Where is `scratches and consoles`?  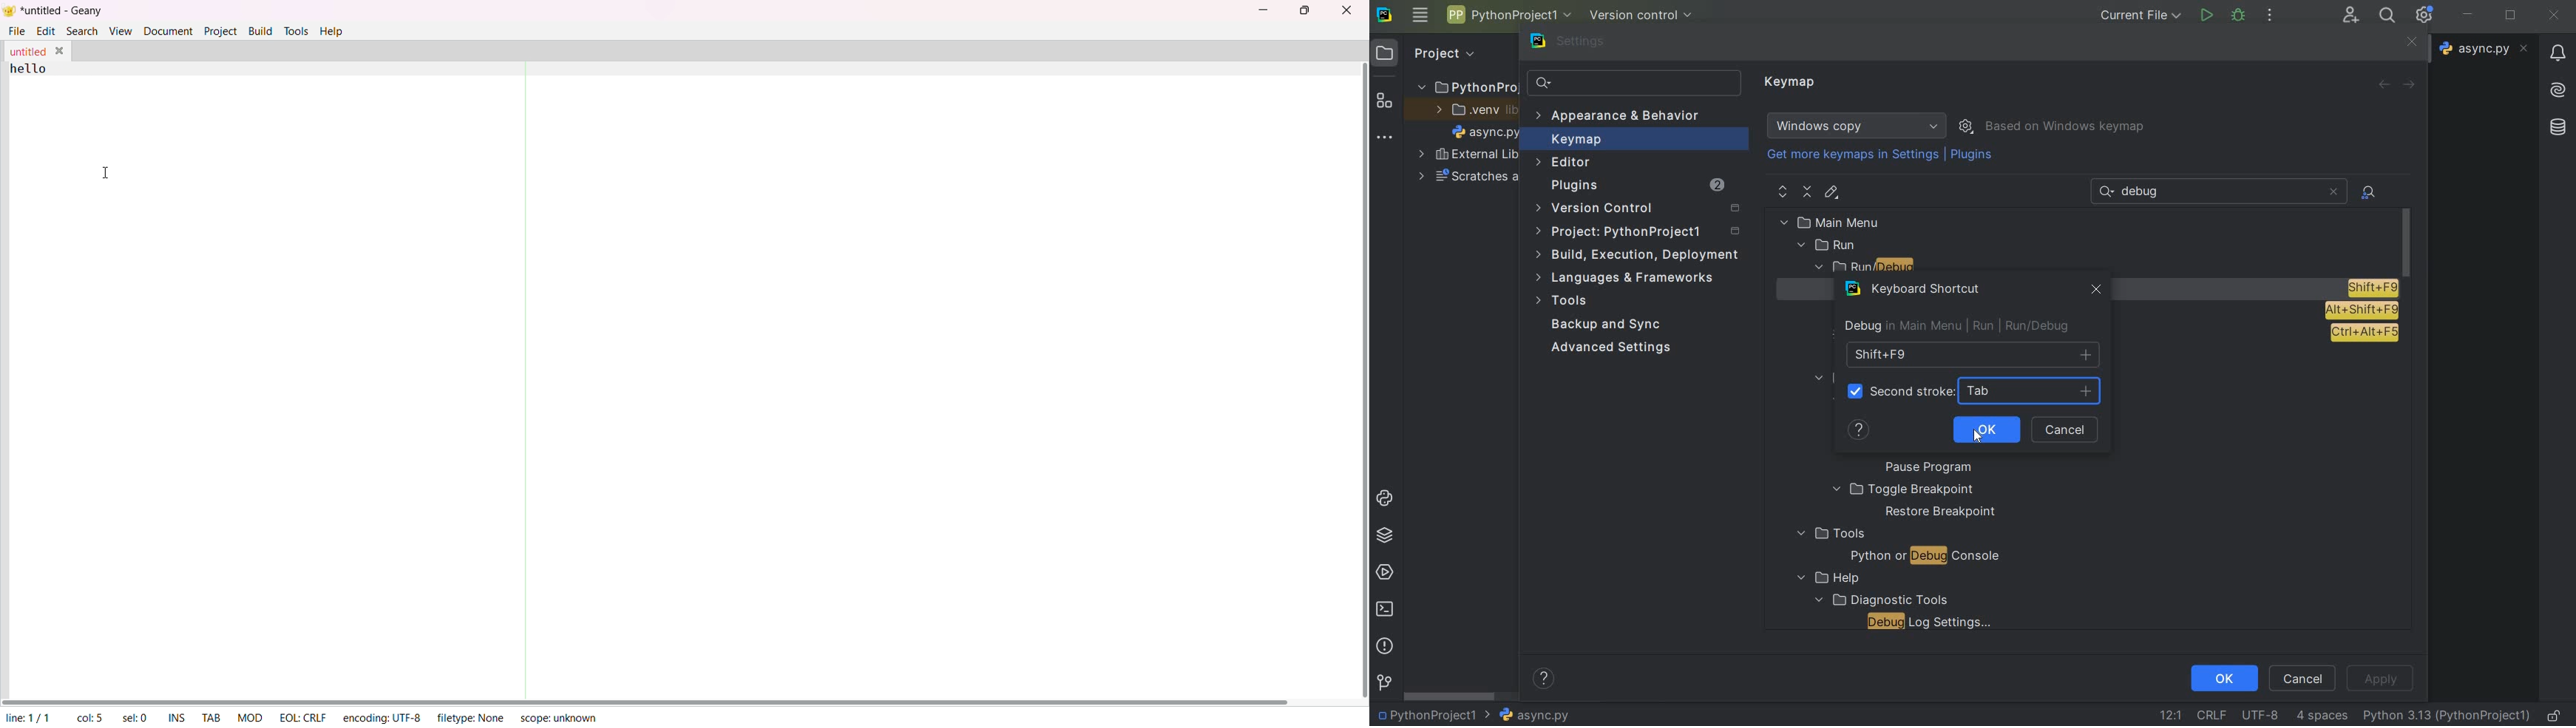
scratches and consoles is located at coordinates (1469, 178).